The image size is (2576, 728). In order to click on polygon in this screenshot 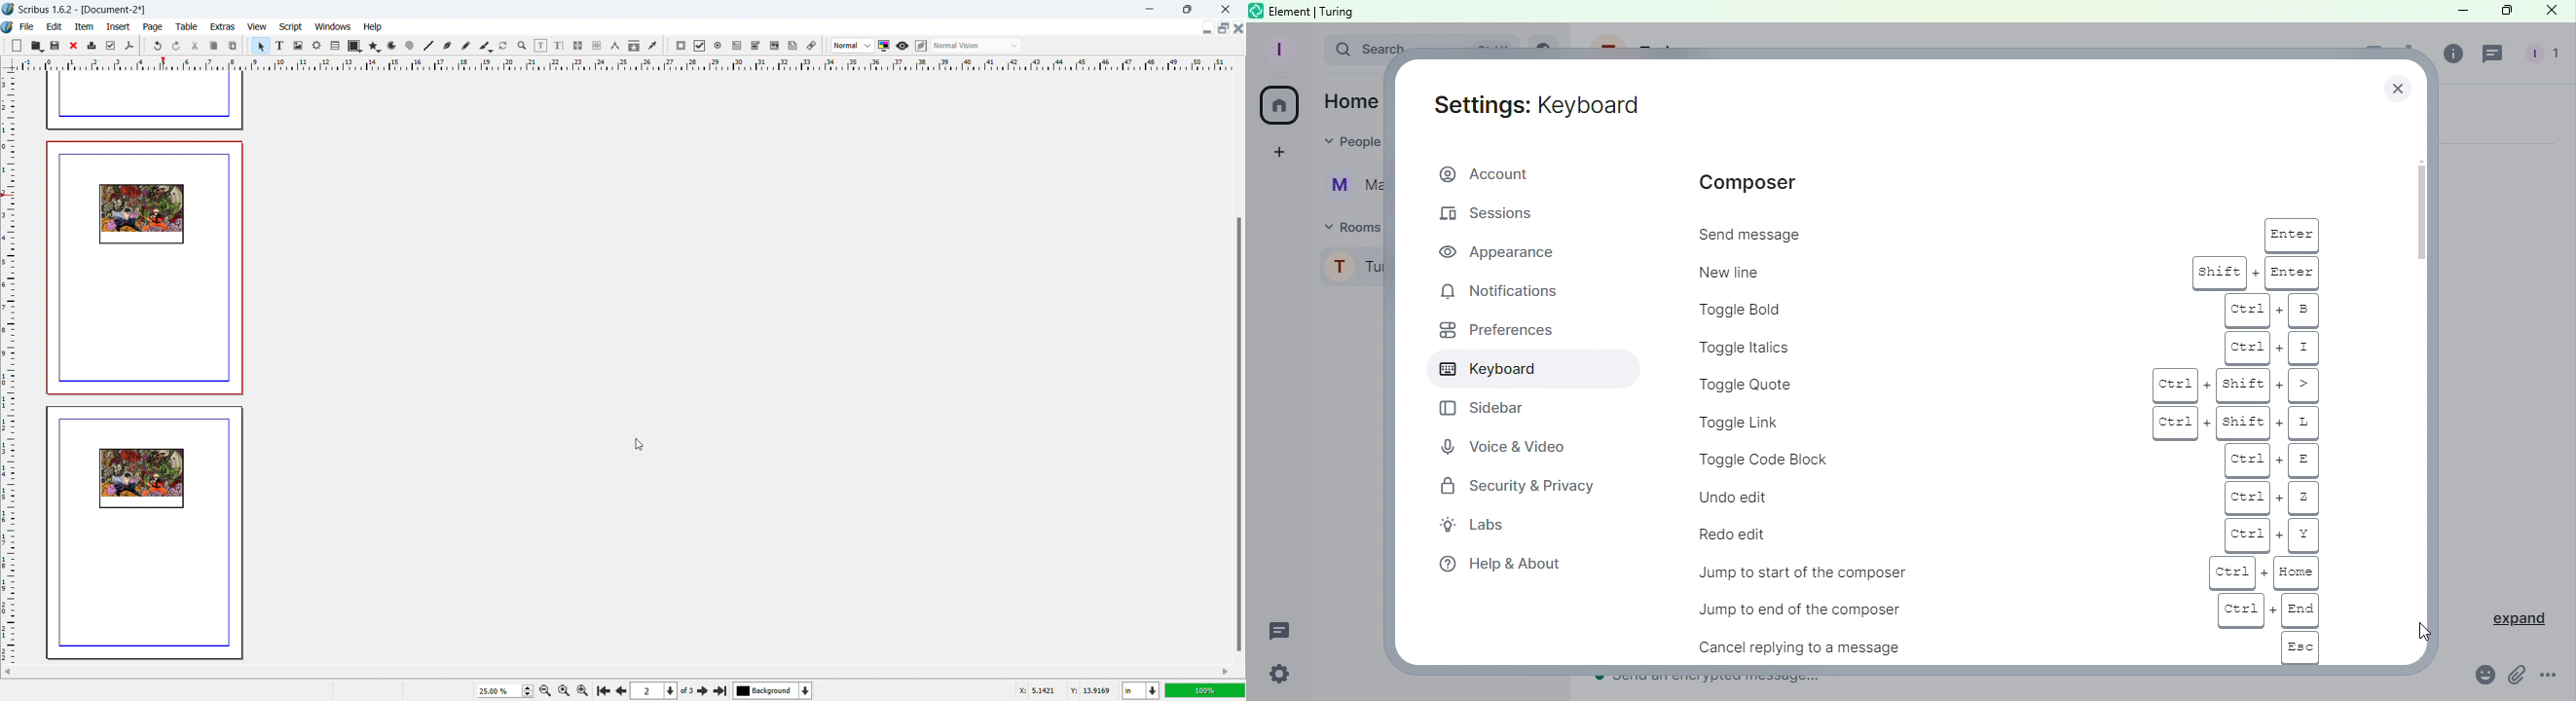, I will do `click(374, 46)`.